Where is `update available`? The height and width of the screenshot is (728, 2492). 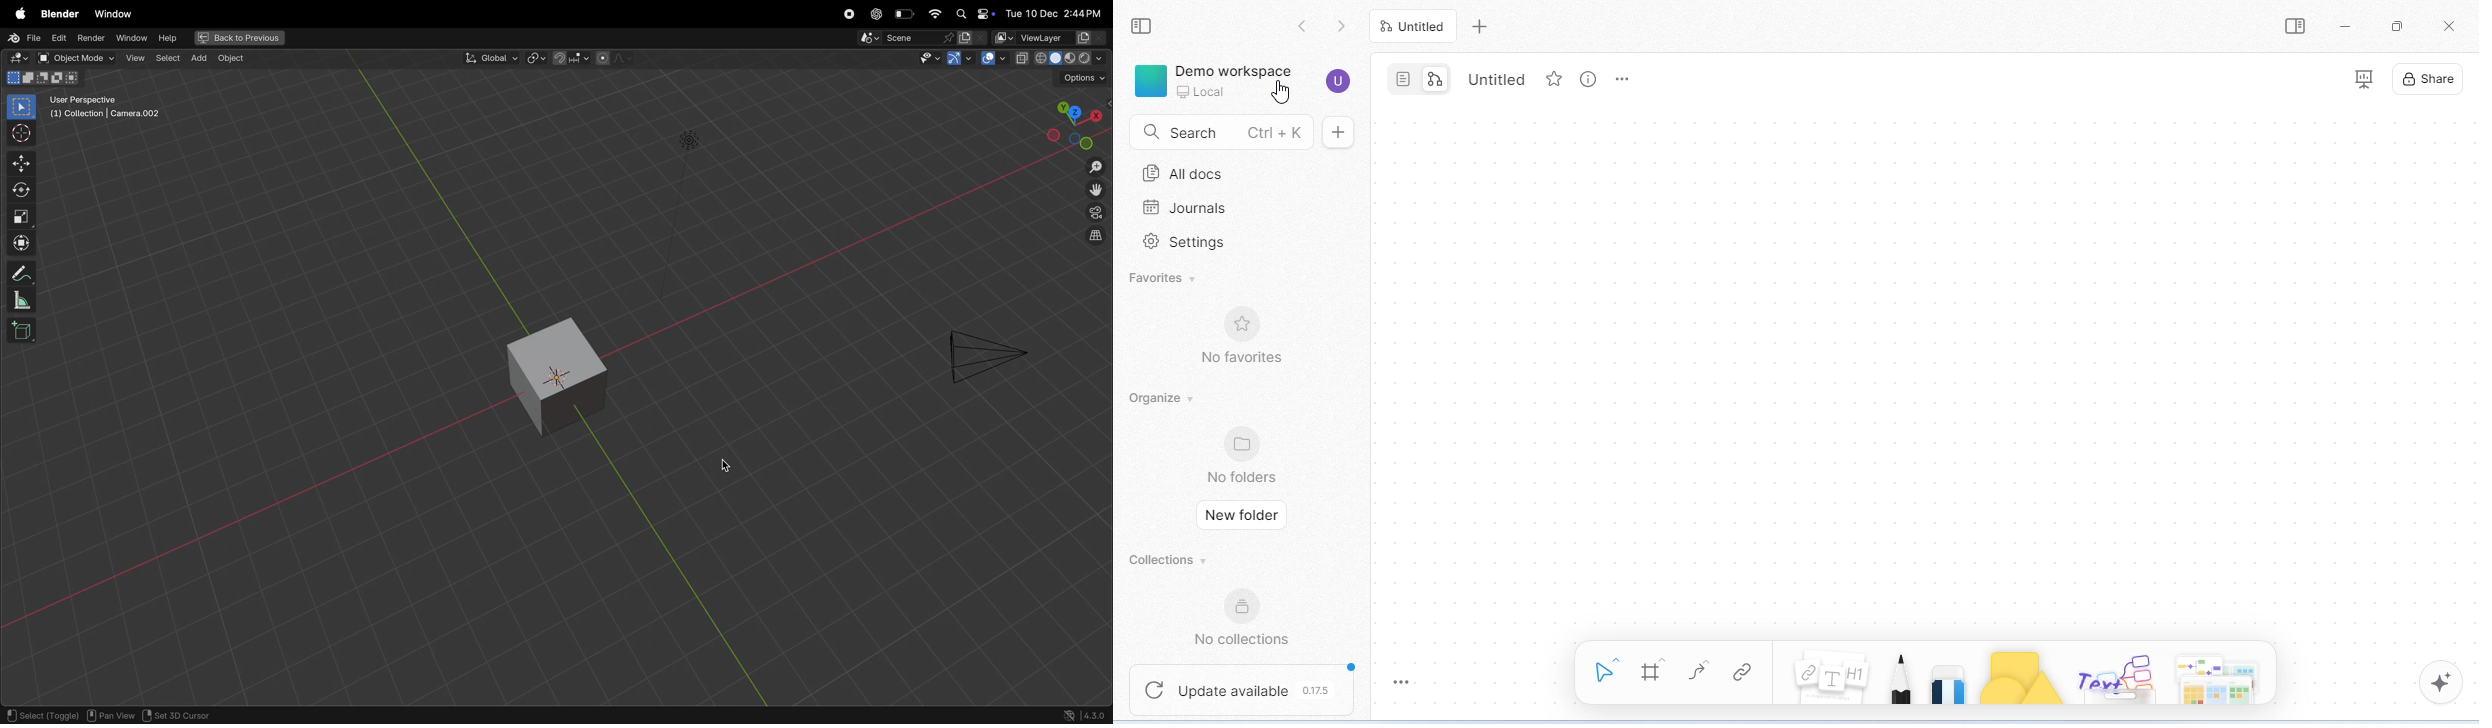
update available is located at coordinates (1243, 687).